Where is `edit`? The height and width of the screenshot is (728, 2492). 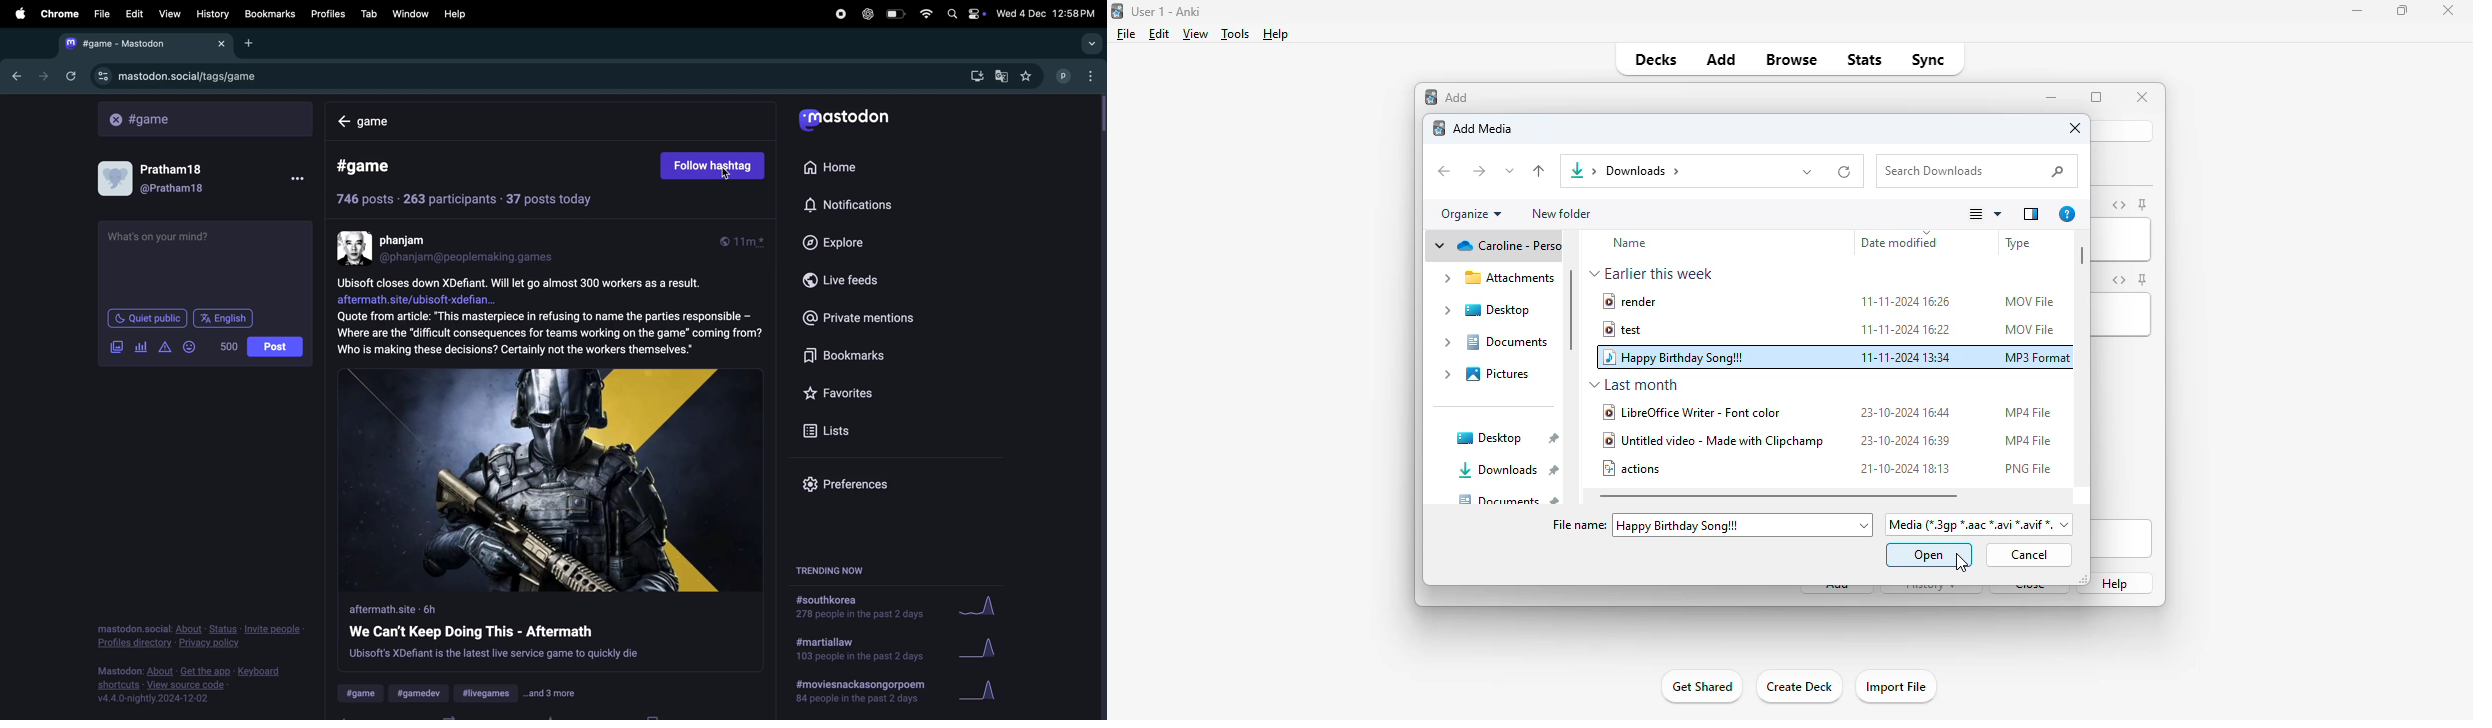 edit is located at coordinates (1160, 33).